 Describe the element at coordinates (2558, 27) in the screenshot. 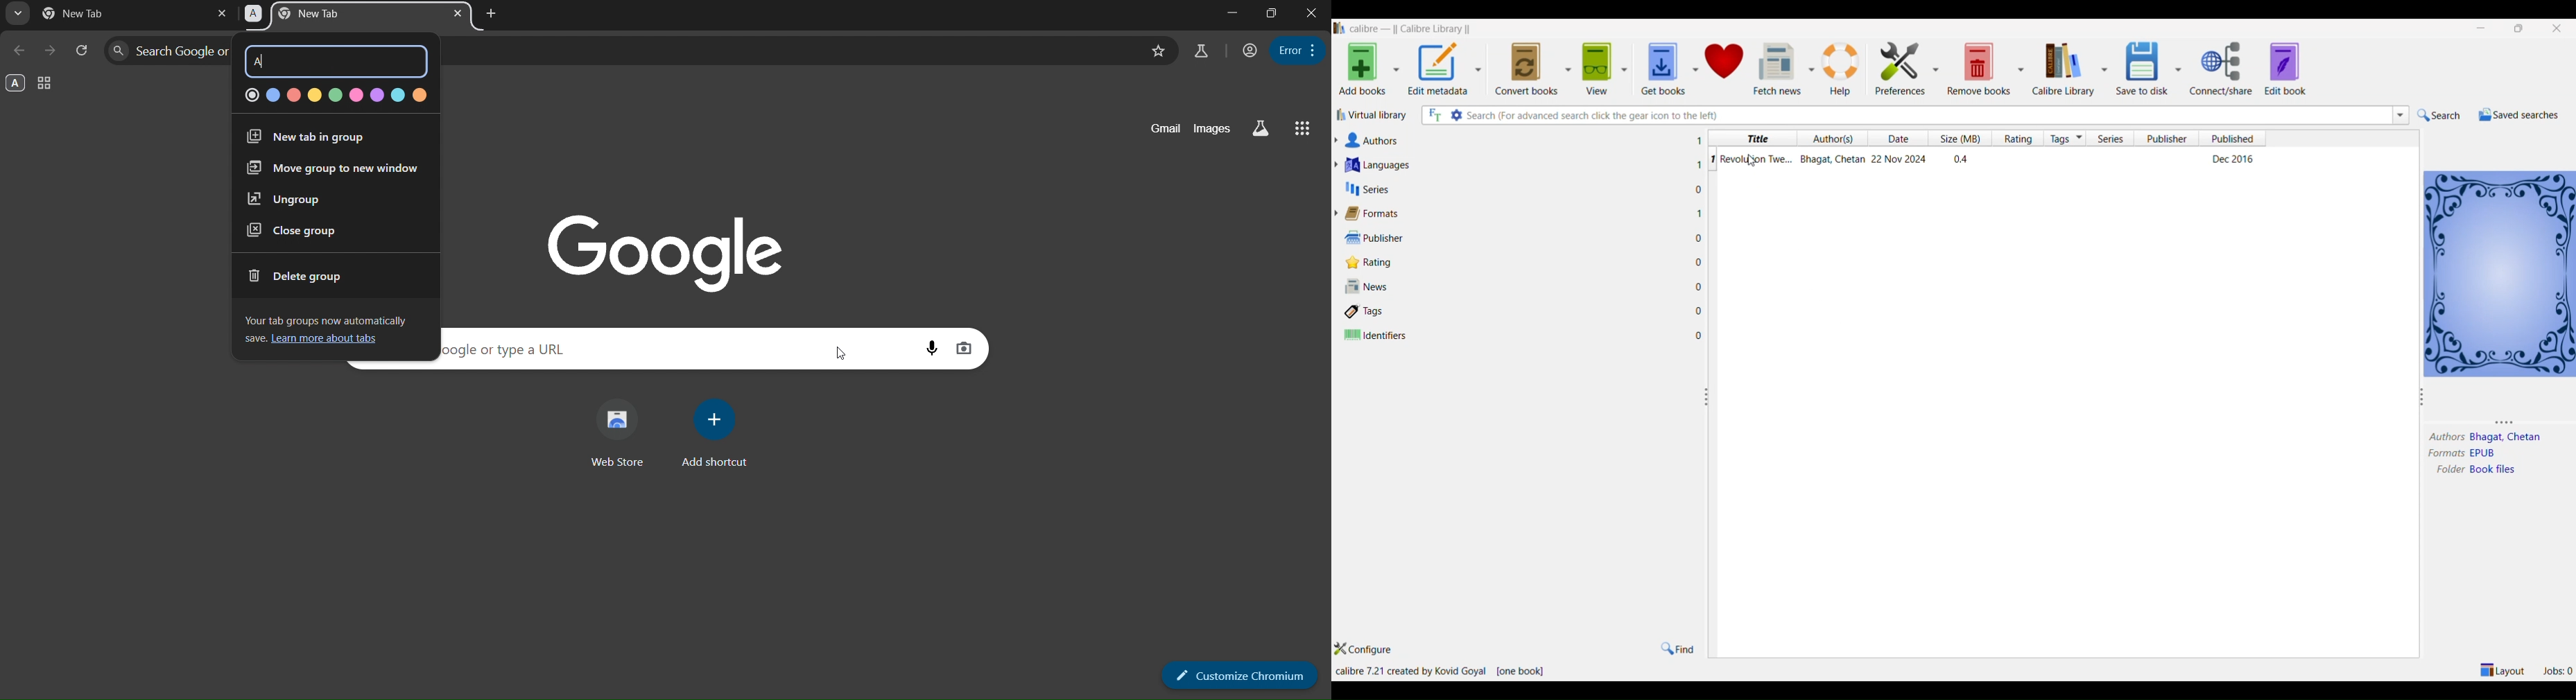

I see `close` at that location.